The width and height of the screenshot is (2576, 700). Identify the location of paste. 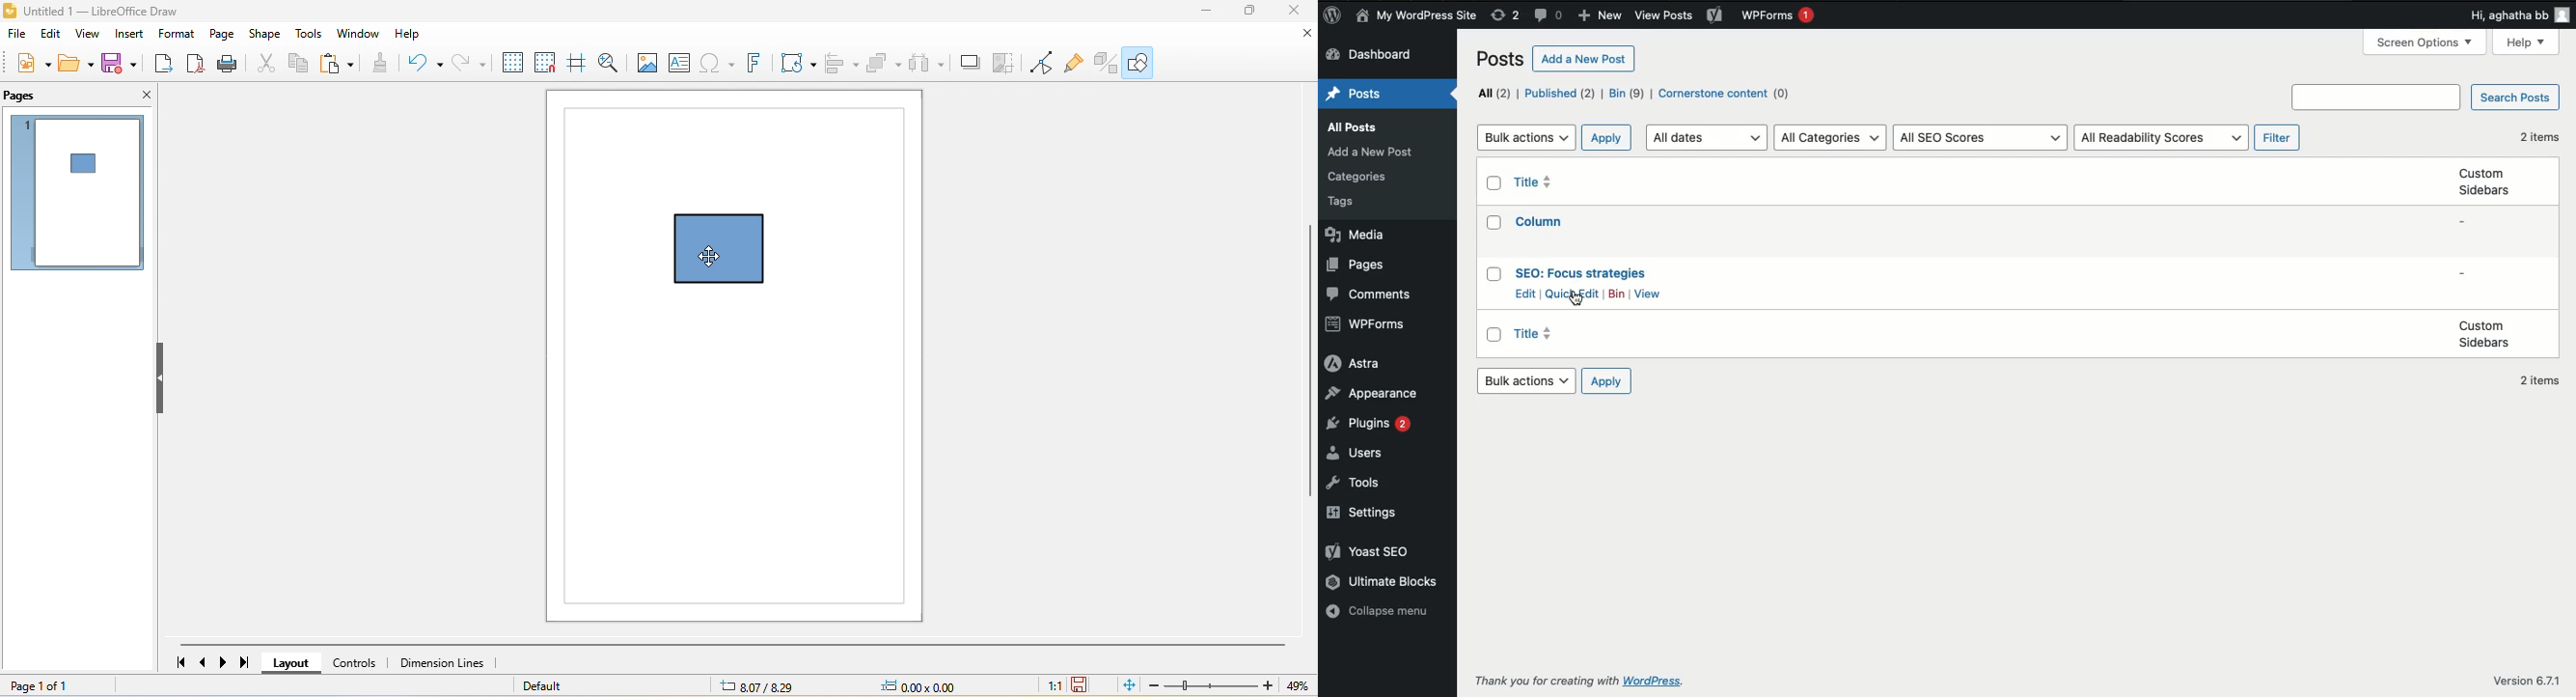
(340, 67).